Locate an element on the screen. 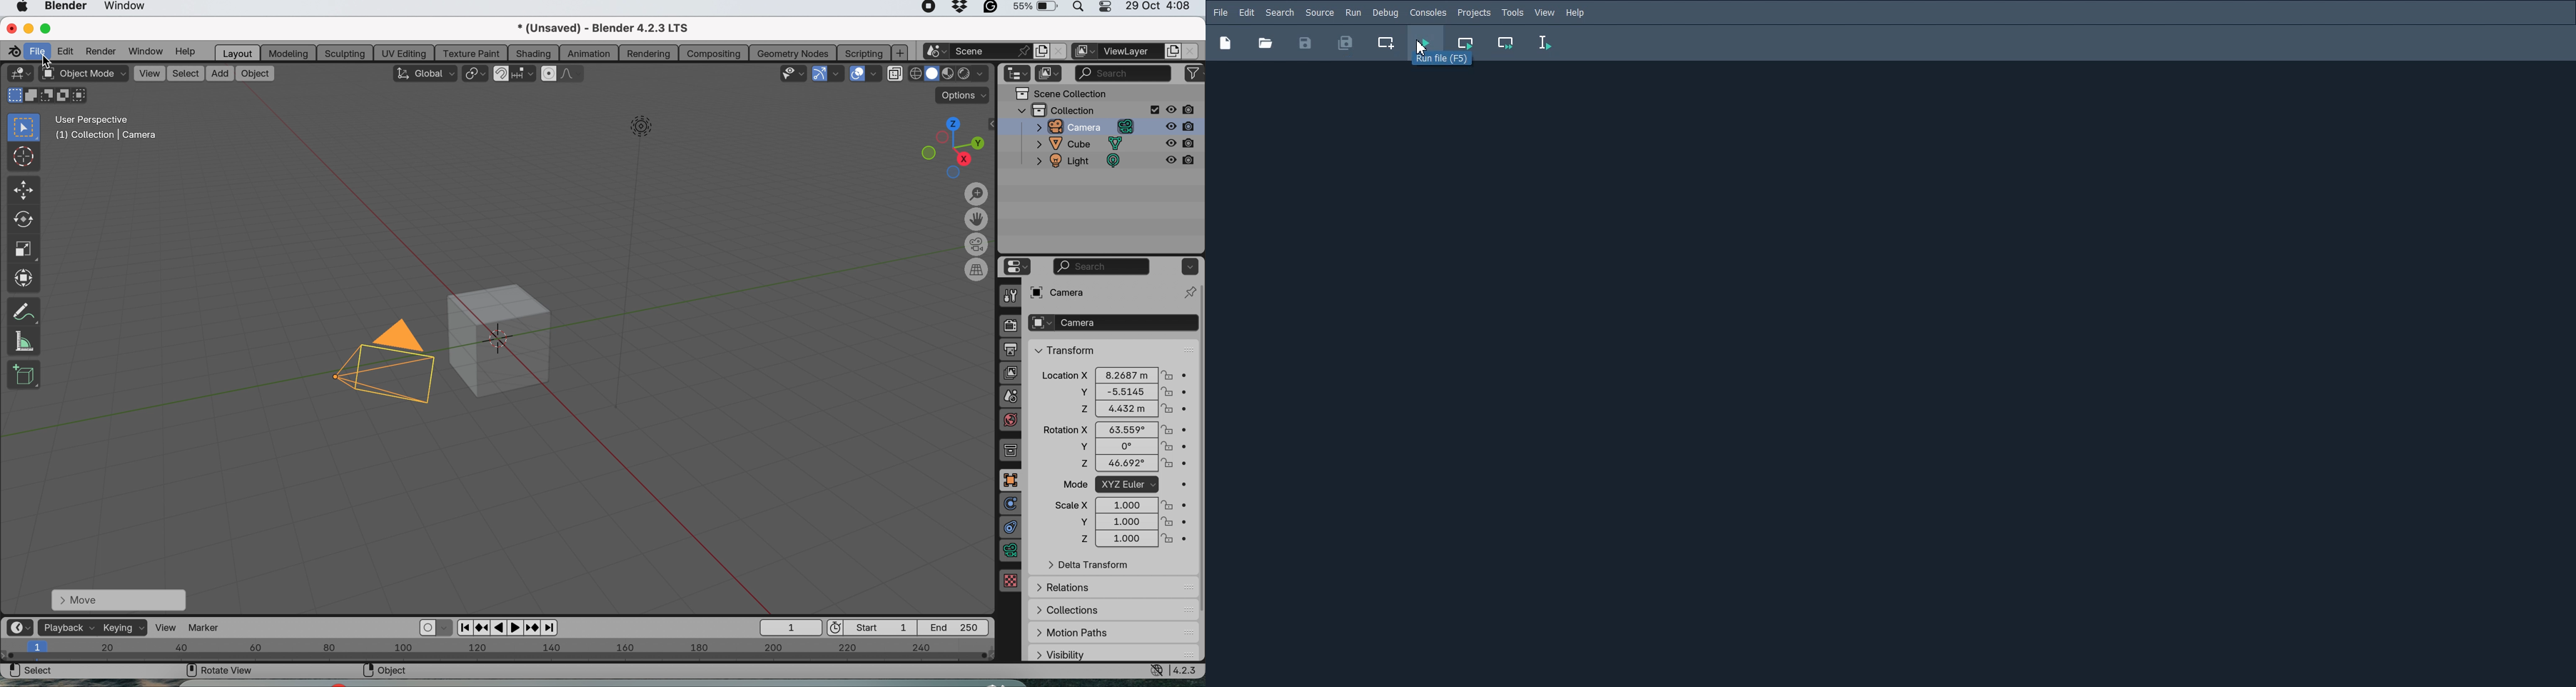 The width and height of the screenshot is (2576, 700). select is located at coordinates (31, 672).